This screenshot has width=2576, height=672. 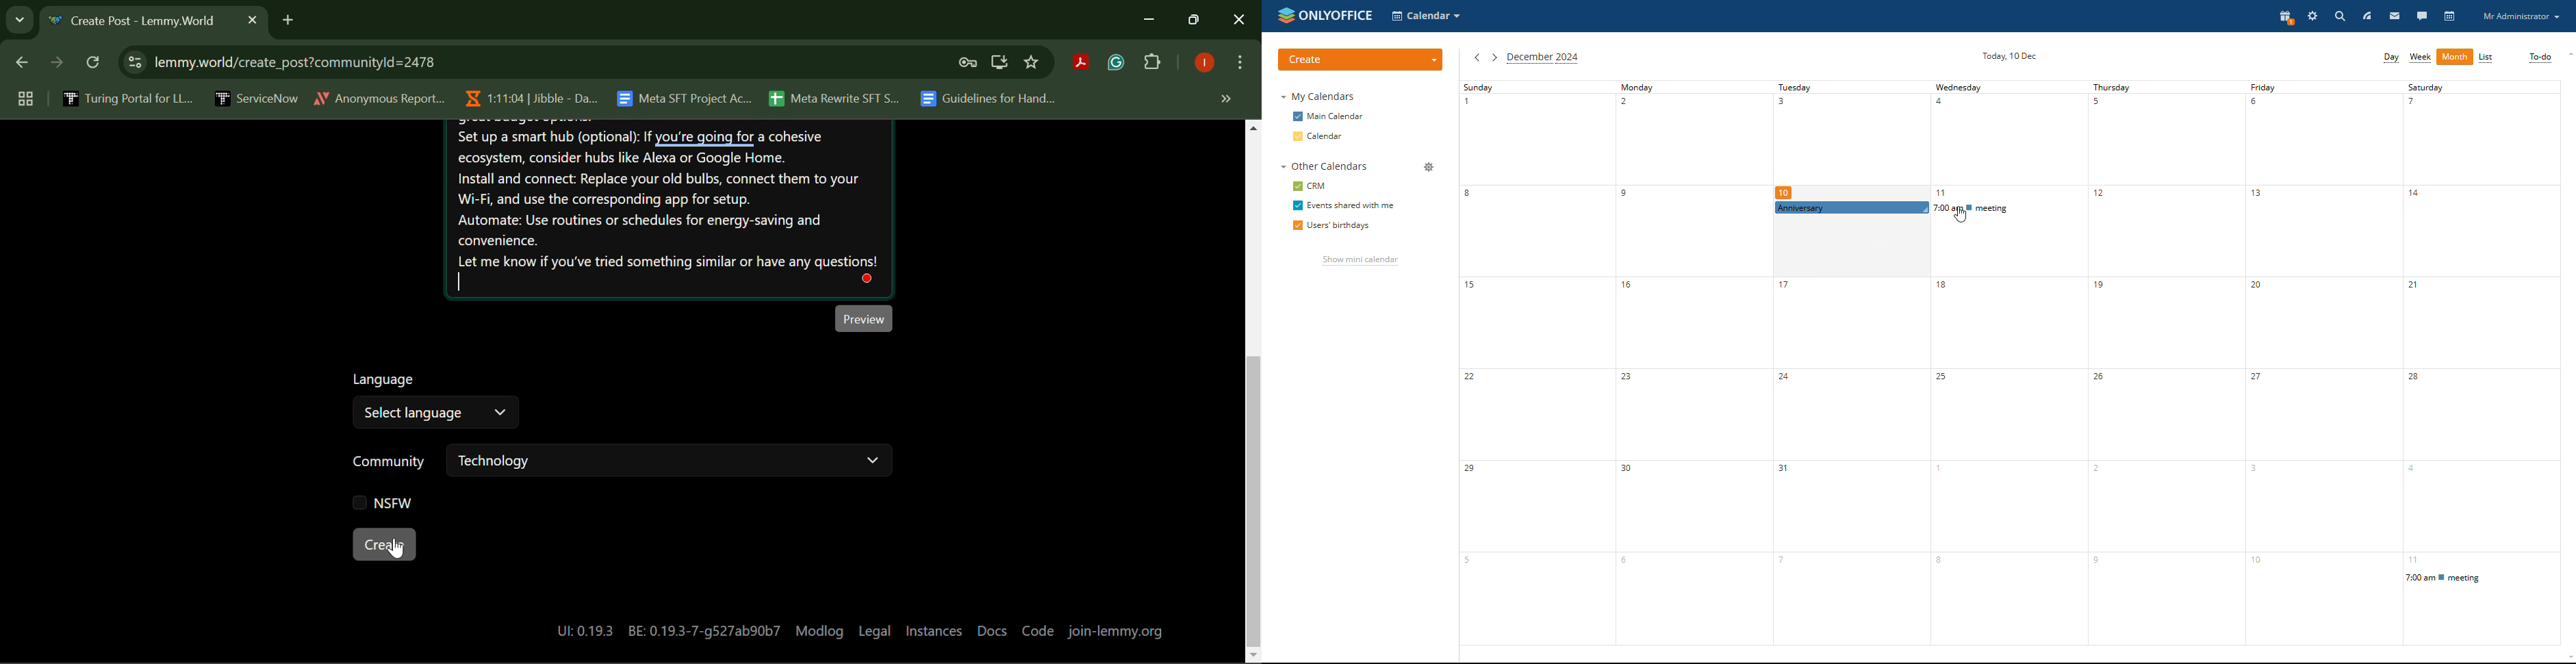 What do you see at coordinates (1494, 58) in the screenshot?
I see `next month` at bounding box center [1494, 58].